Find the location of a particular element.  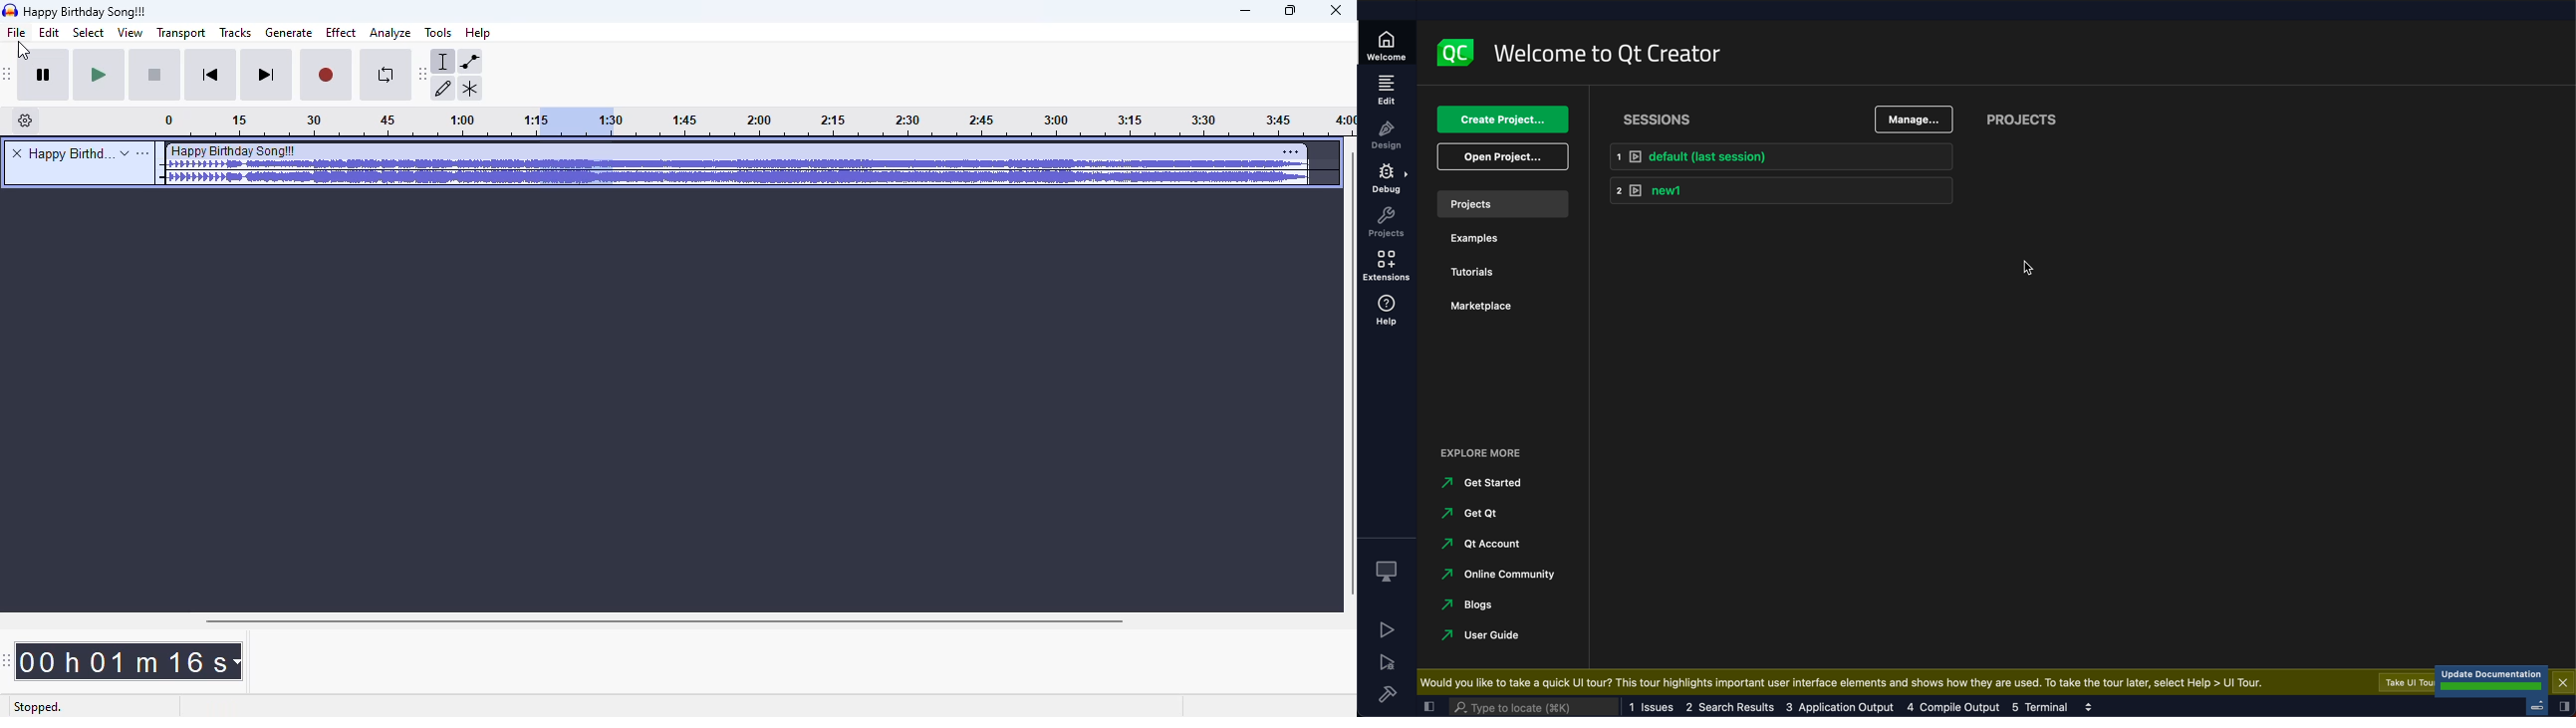

cursor is located at coordinates (2032, 265).